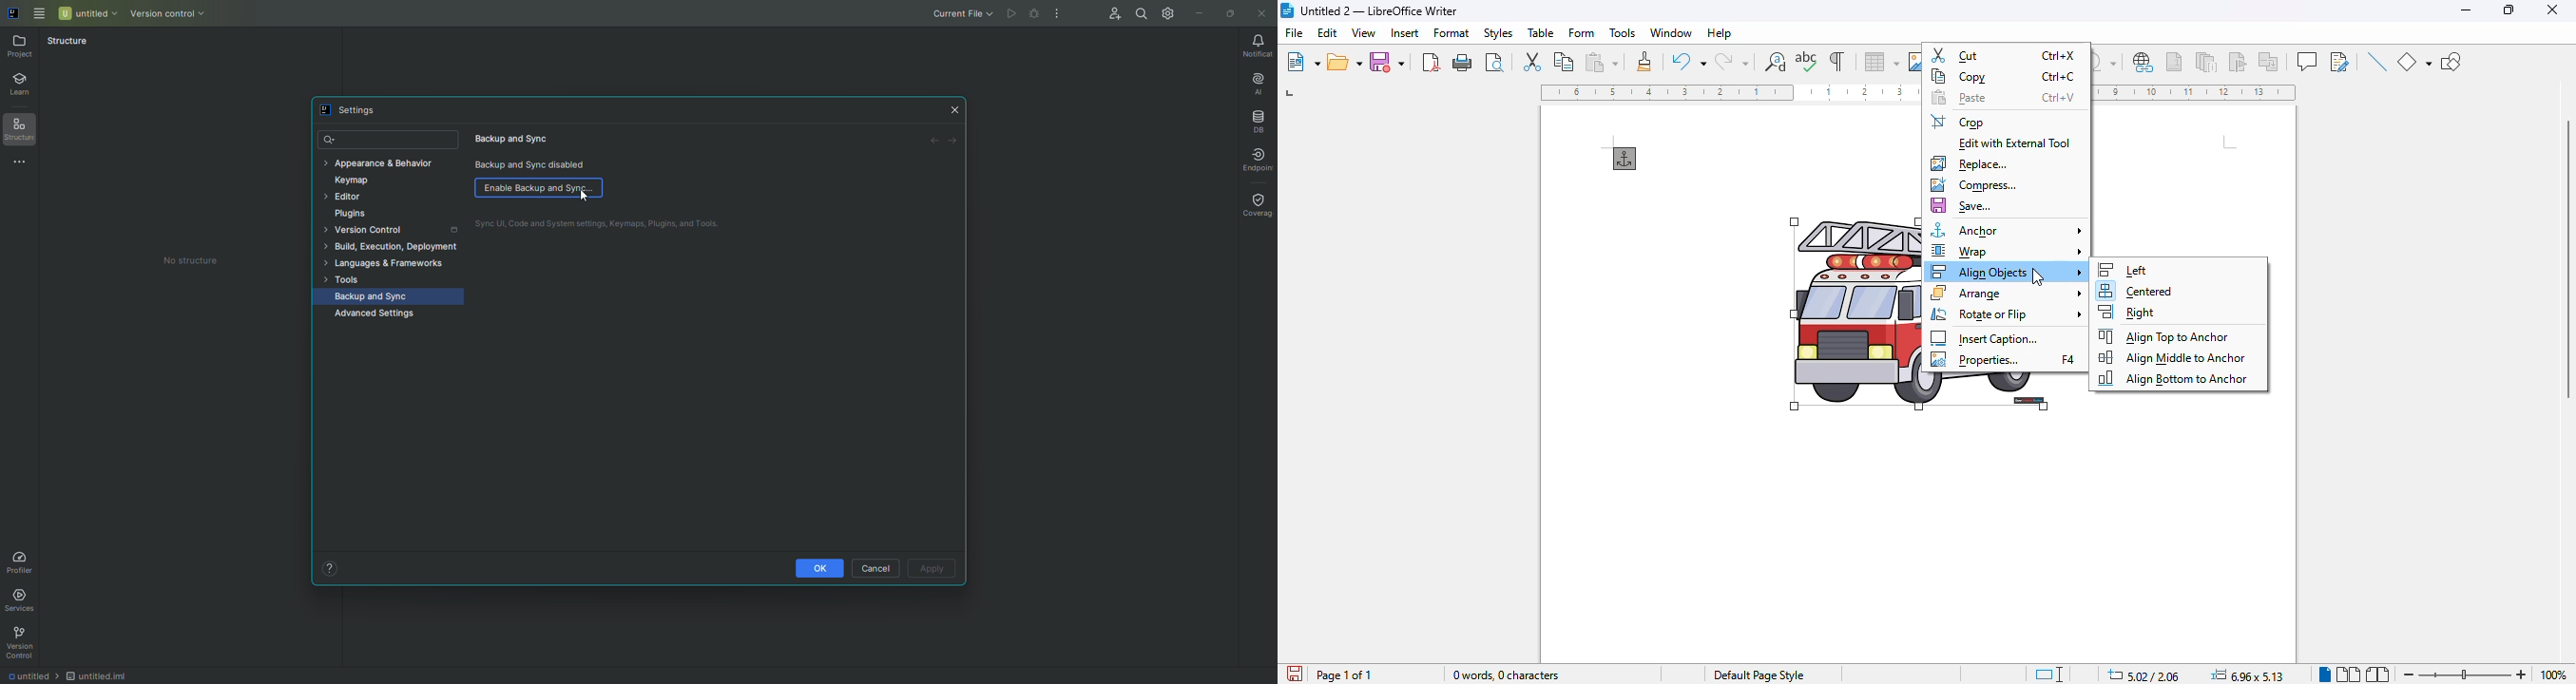 This screenshot has height=700, width=2576. Describe the element at coordinates (1169, 13) in the screenshot. I see `Updates and Settings` at that location.